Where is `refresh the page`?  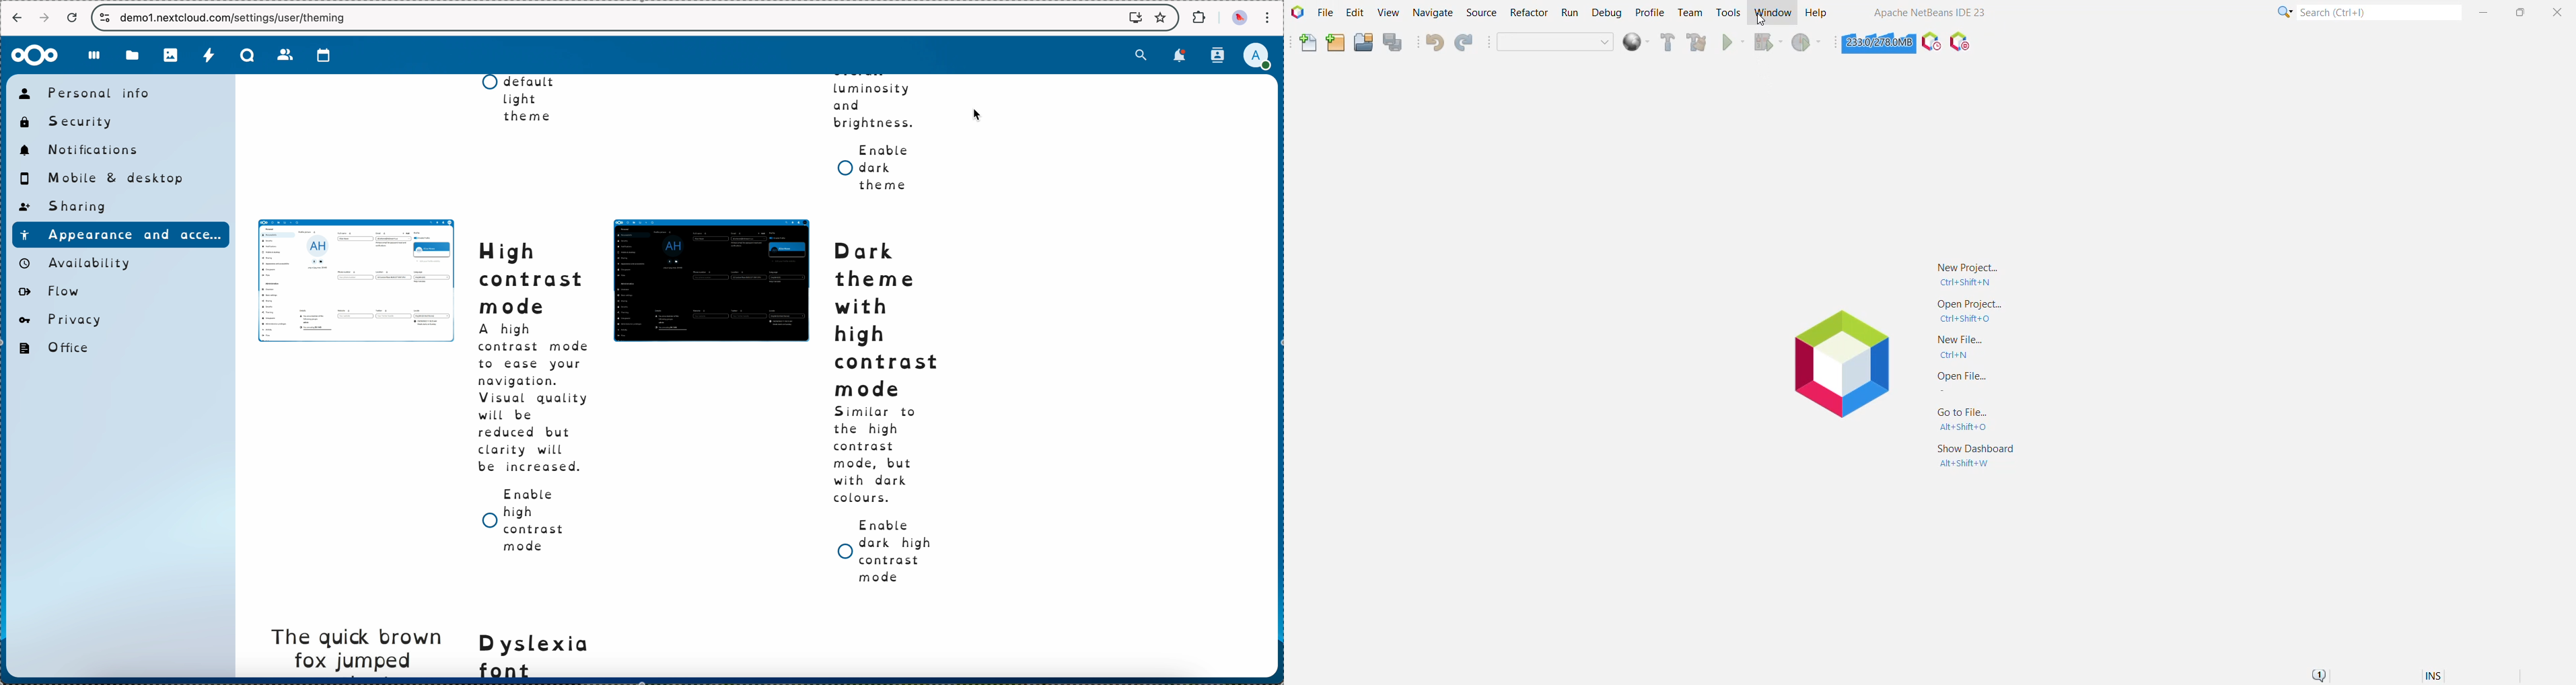
refresh the page is located at coordinates (73, 18).